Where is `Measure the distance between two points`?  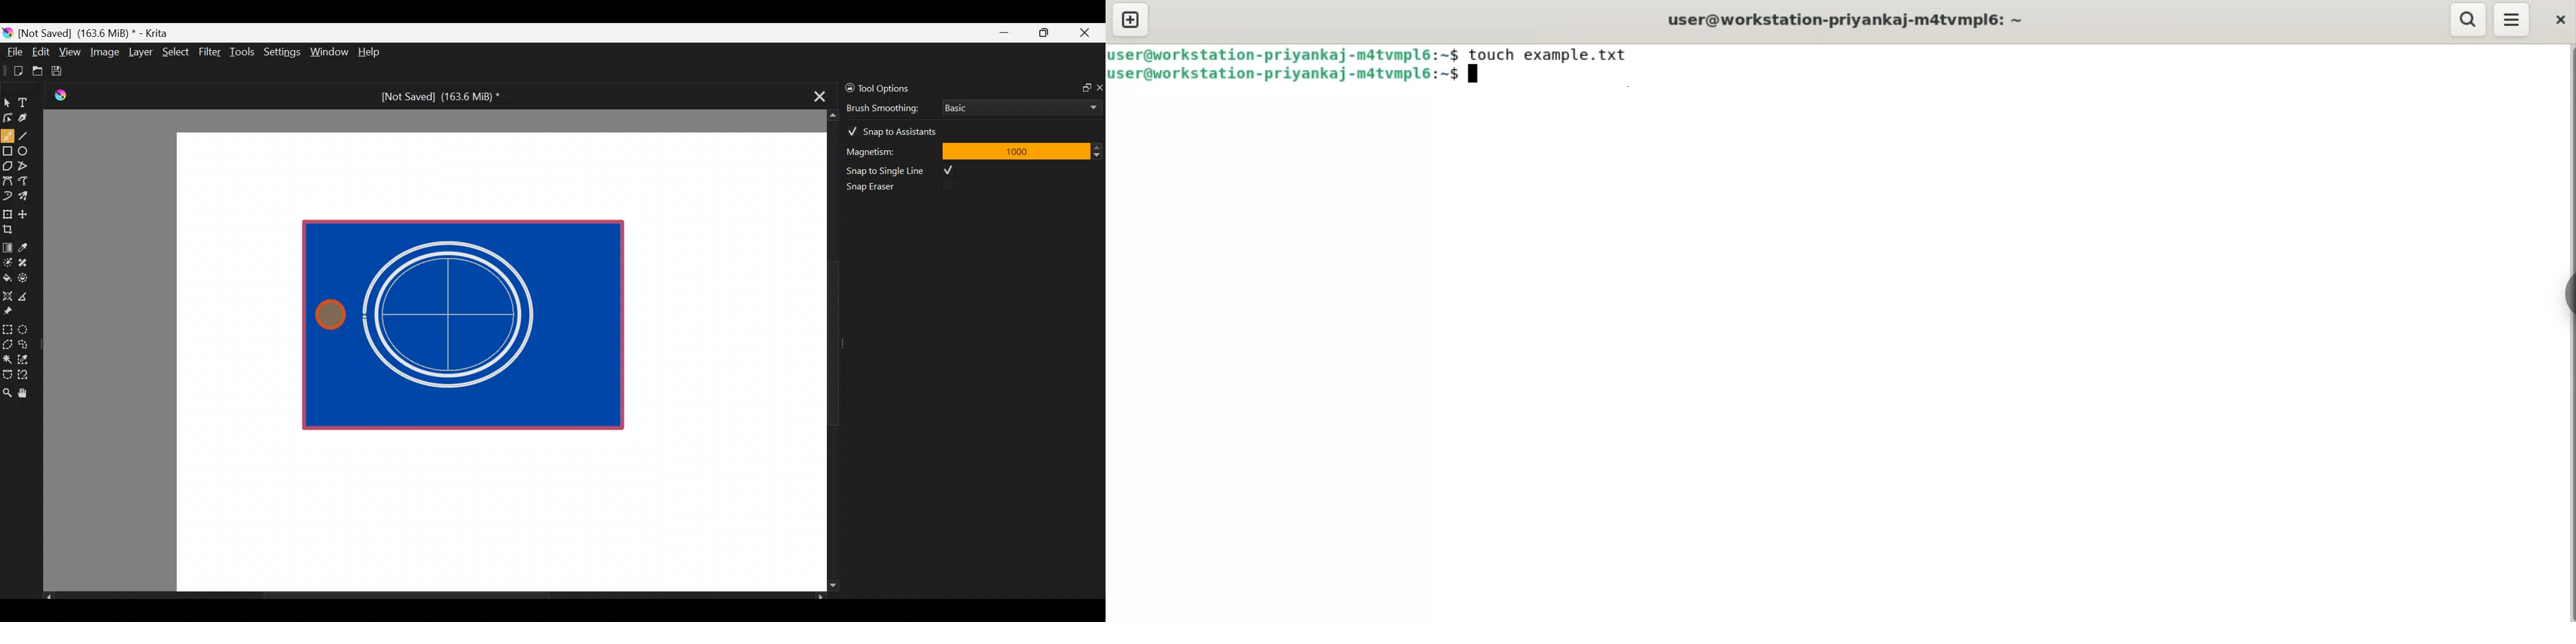 Measure the distance between two points is located at coordinates (26, 293).